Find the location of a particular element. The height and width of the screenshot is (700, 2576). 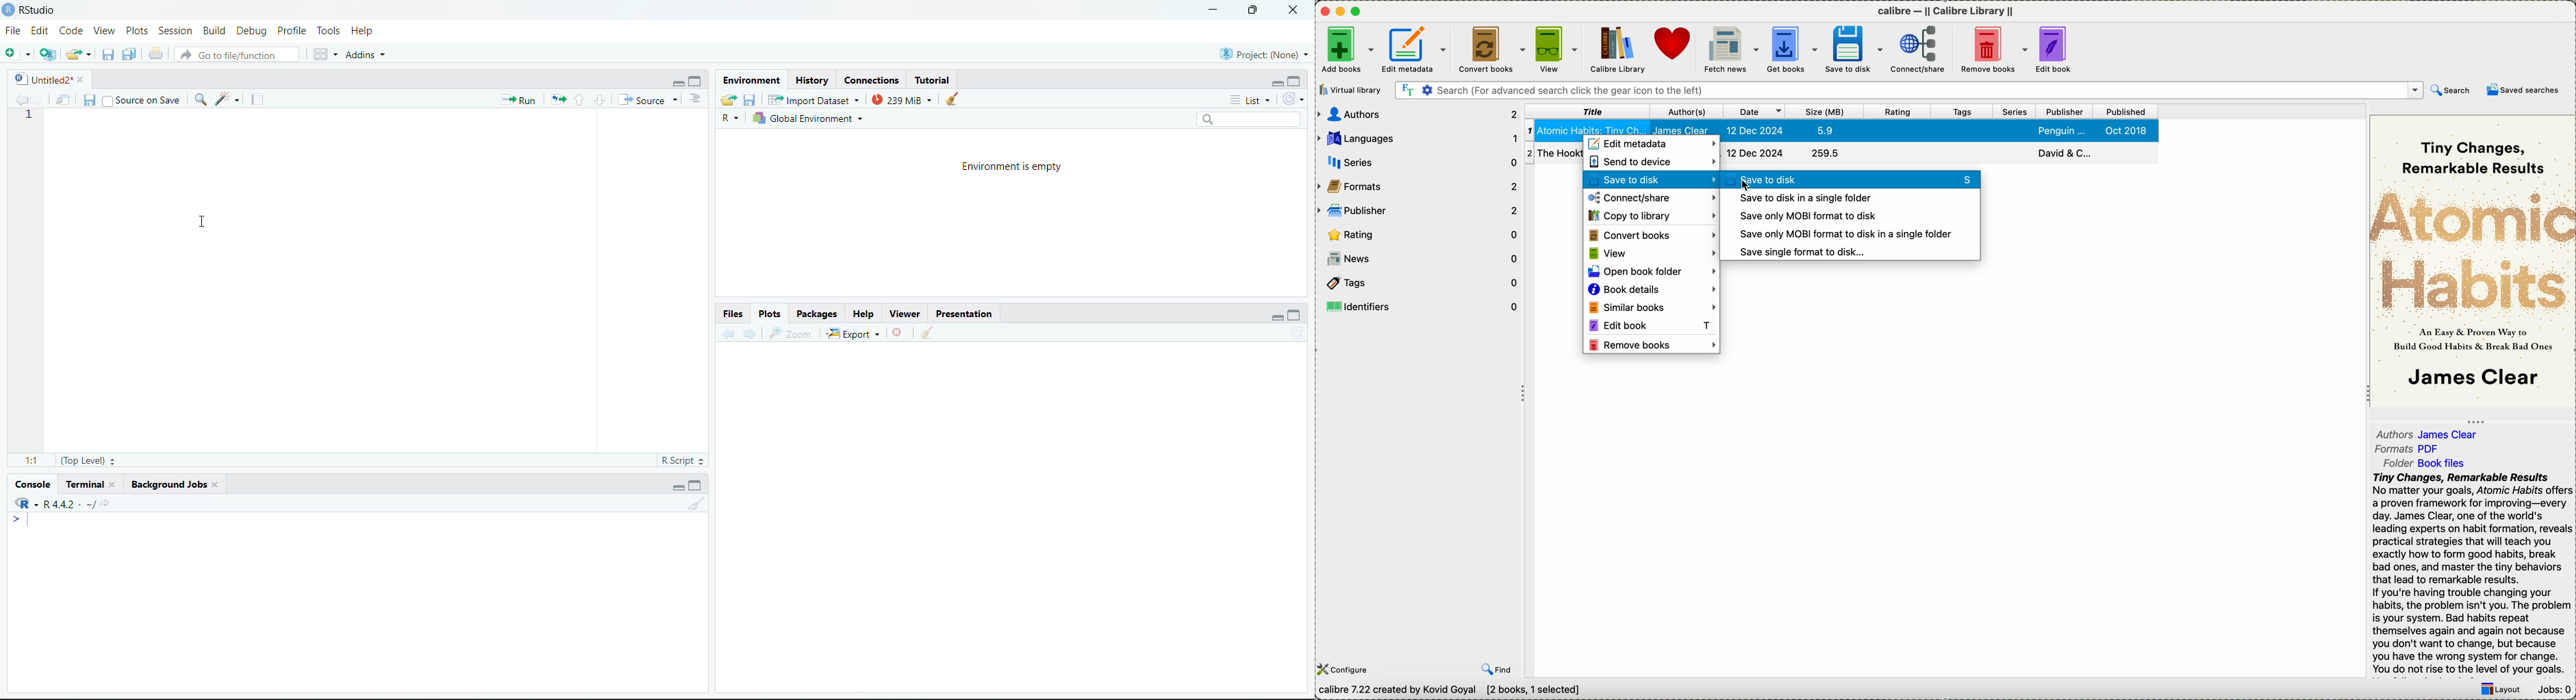

1 is located at coordinates (30, 114).